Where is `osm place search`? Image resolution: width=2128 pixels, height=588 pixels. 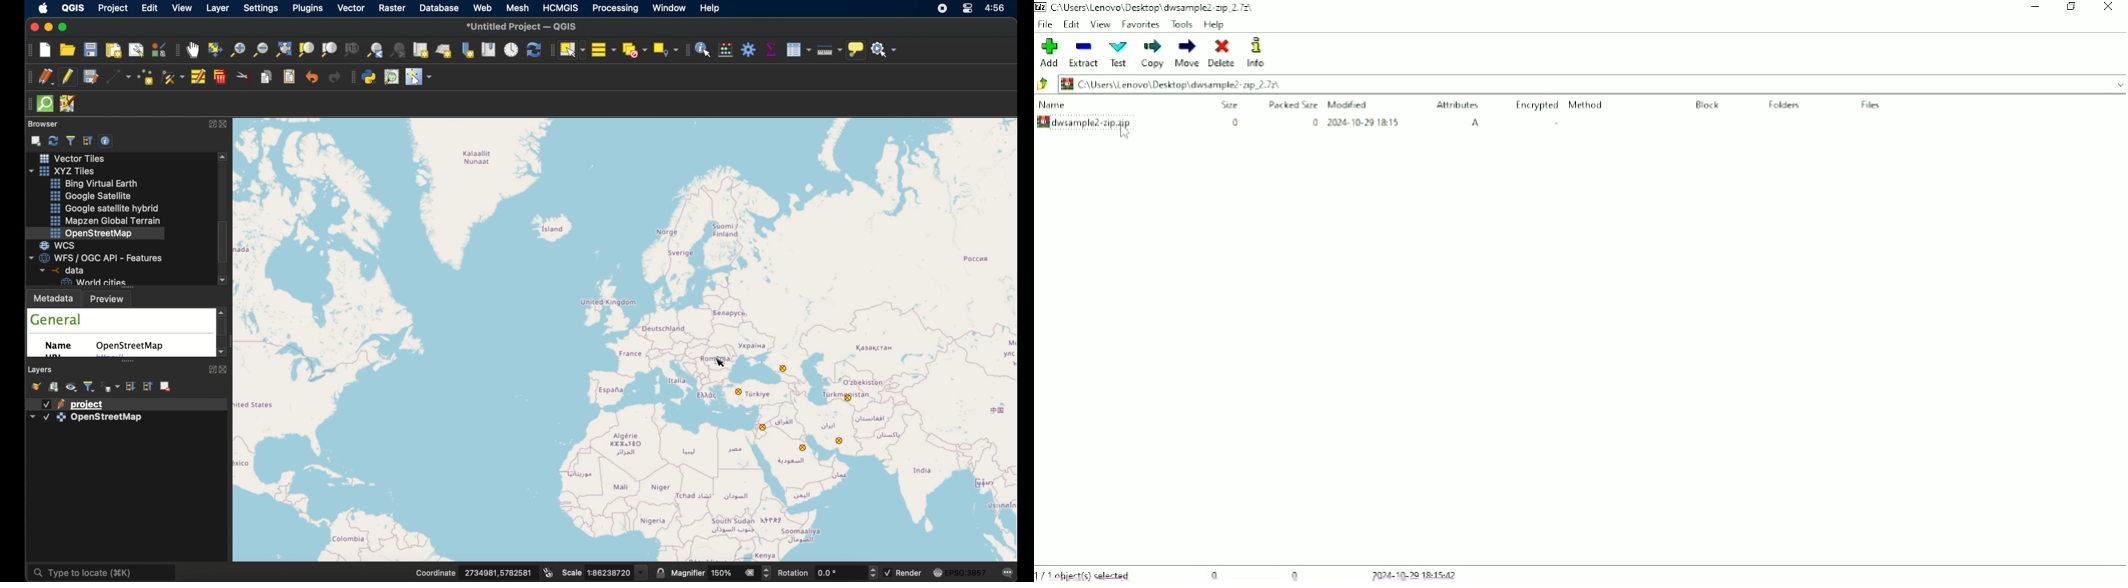
osm place search is located at coordinates (393, 77).